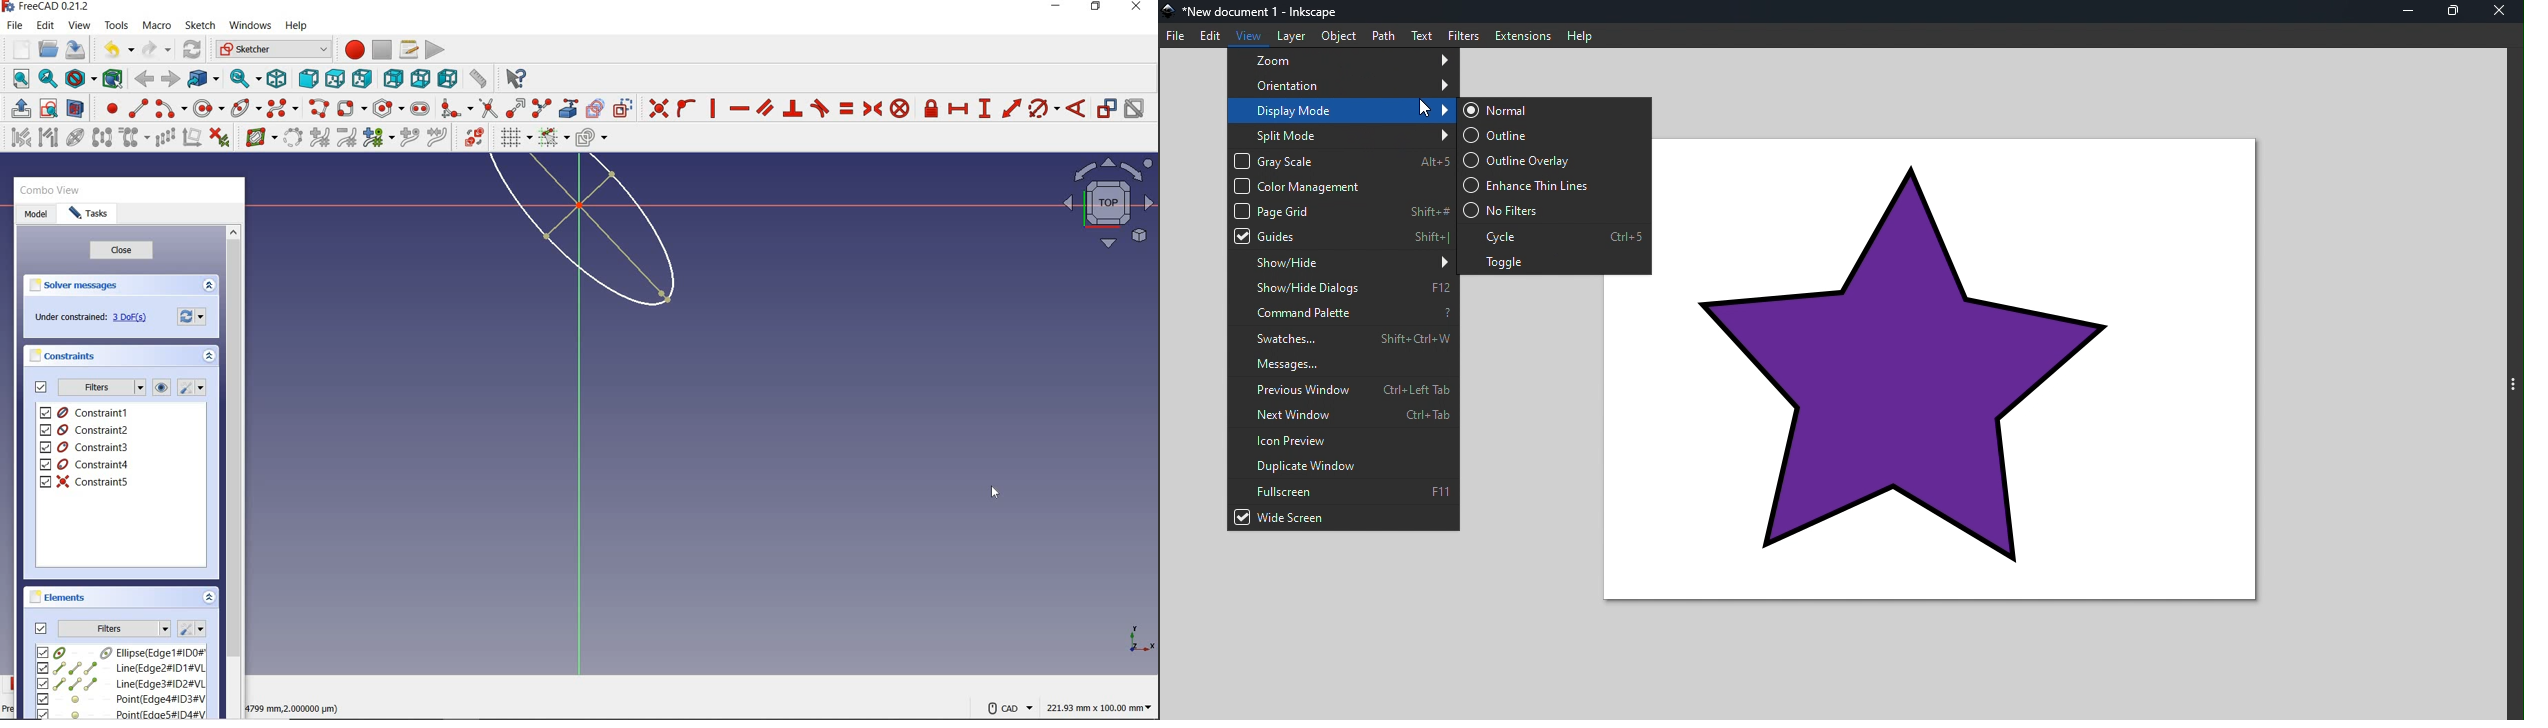 This screenshot has height=728, width=2548. Describe the element at coordinates (362, 78) in the screenshot. I see `right` at that location.